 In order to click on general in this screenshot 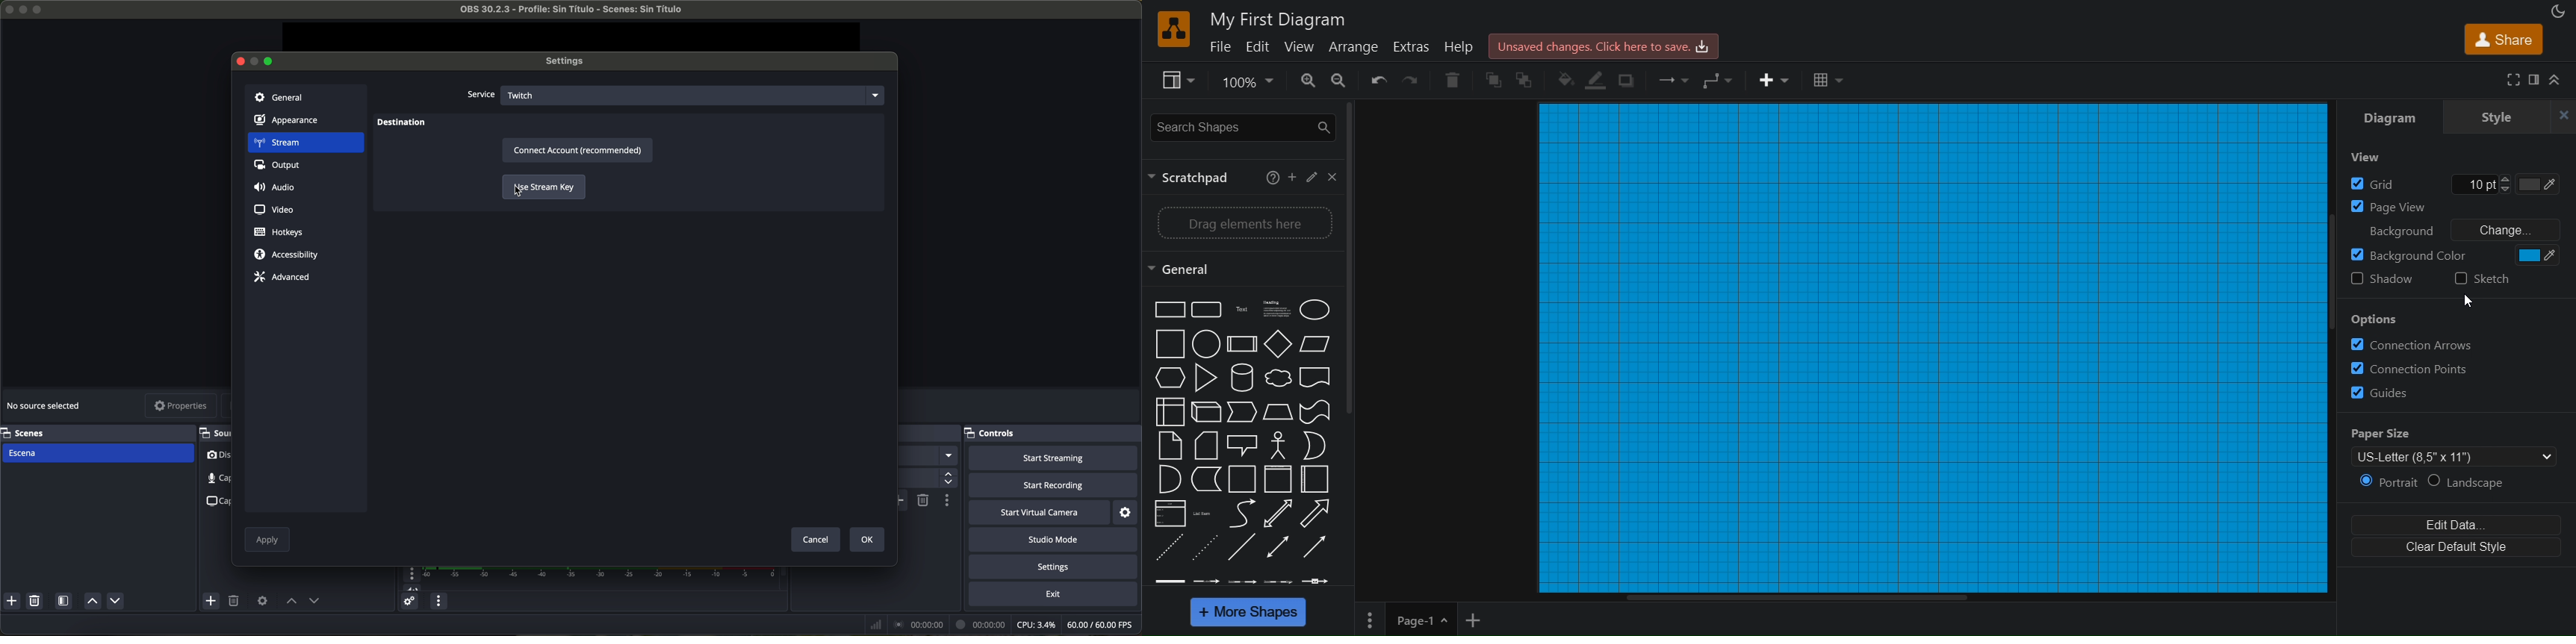, I will do `click(1185, 269)`.